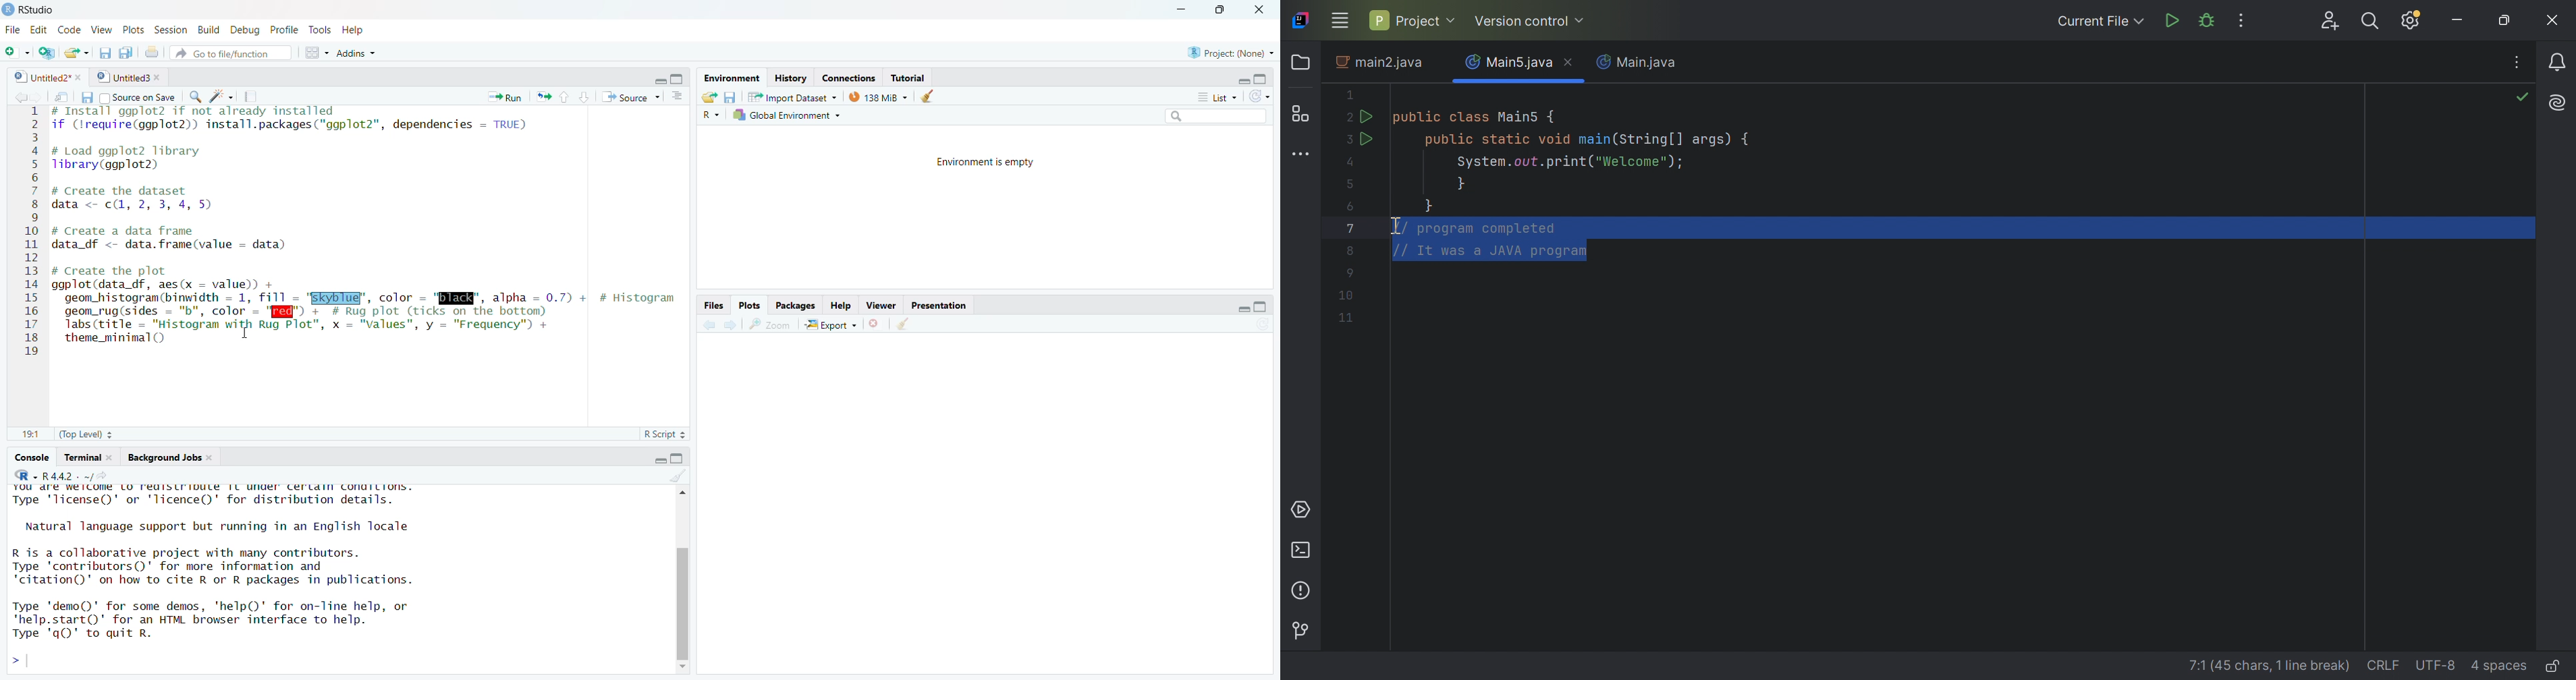  What do you see at coordinates (69, 29) in the screenshot?
I see `Code` at bounding box center [69, 29].